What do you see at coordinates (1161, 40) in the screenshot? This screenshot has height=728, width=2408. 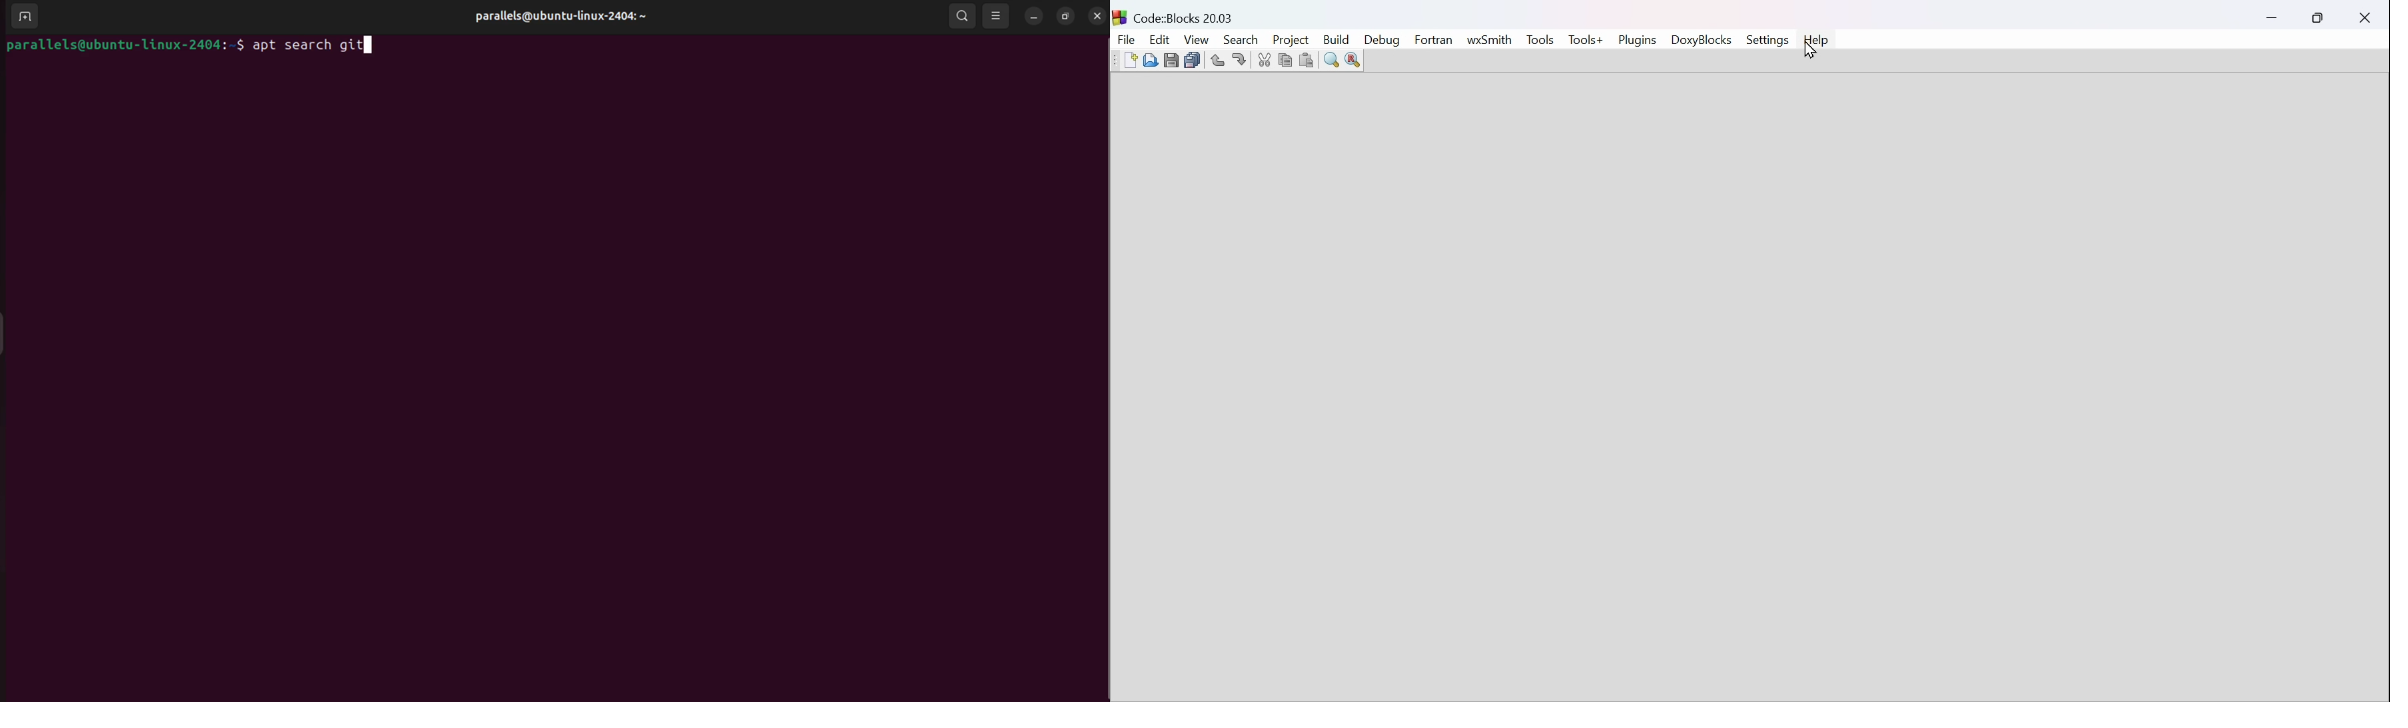 I see `edit` at bounding box center [1161, 40].